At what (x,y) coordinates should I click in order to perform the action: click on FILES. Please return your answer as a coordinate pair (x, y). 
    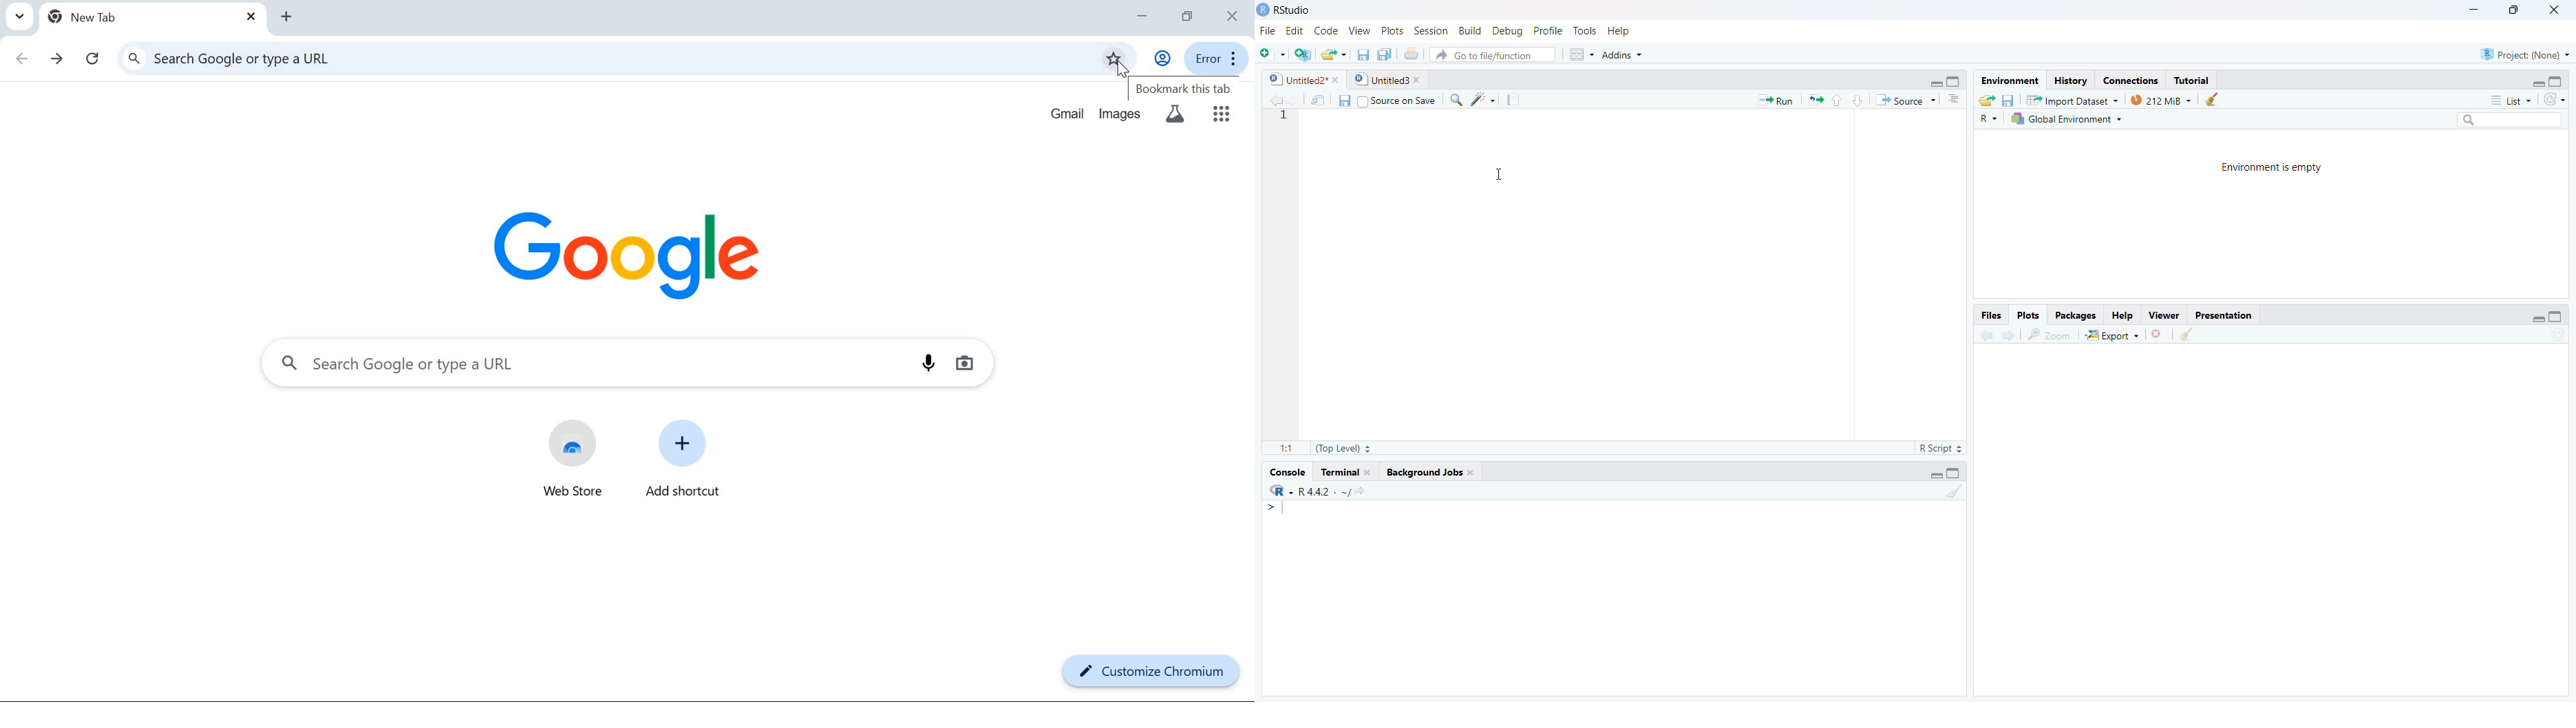
    Looking at the image, I should click on (1981, 313).